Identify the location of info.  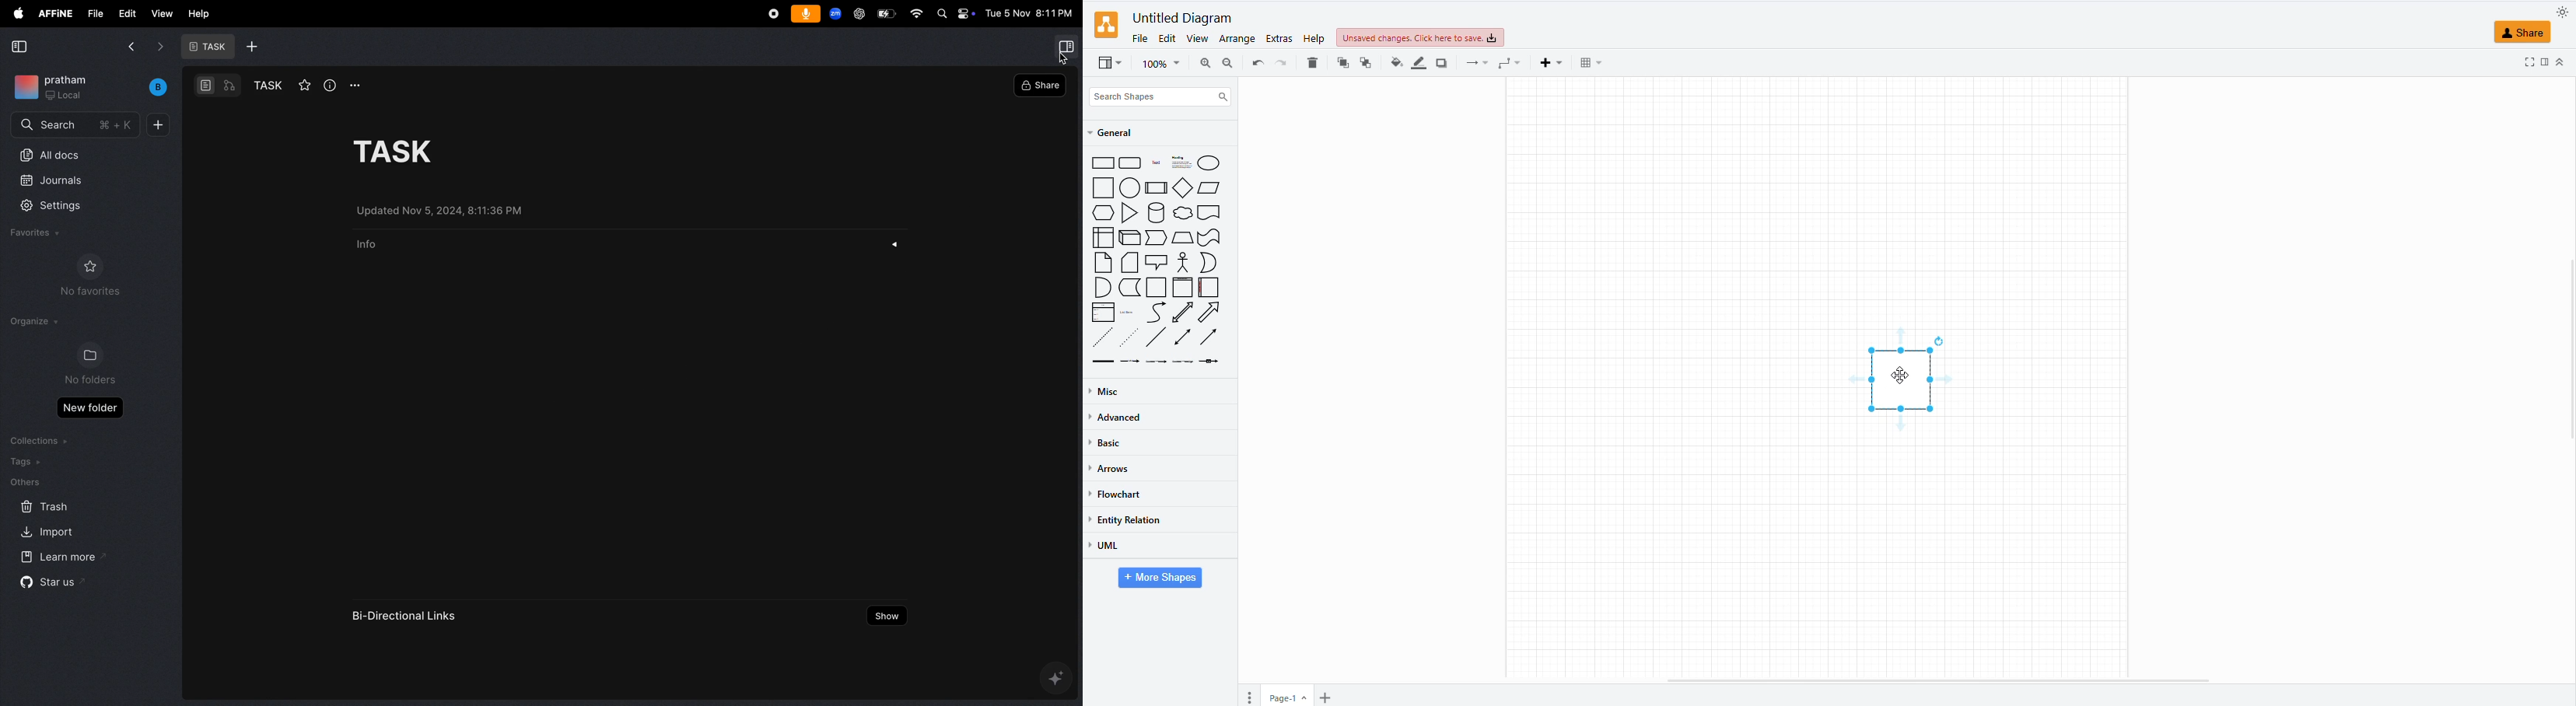
(330, 85).